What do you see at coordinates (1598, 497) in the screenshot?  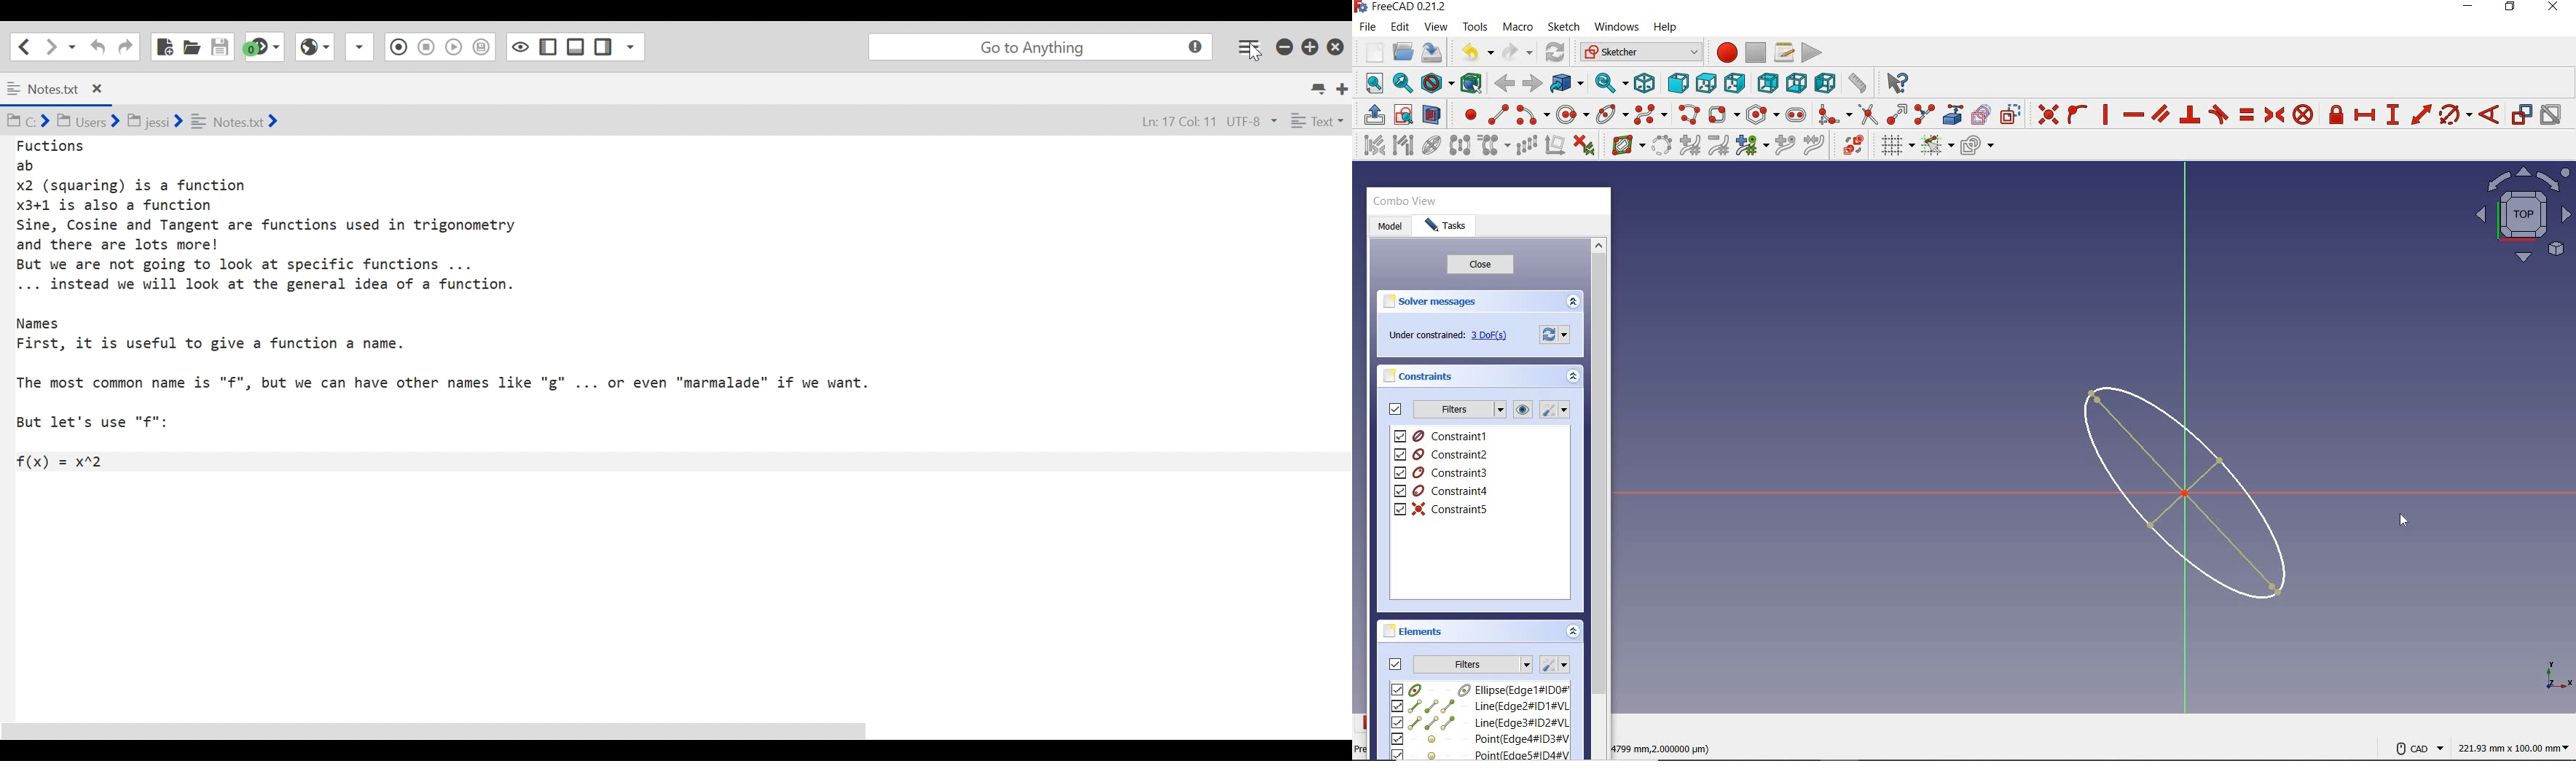 I see `scrollbar` at bounding box center [1598, 497].